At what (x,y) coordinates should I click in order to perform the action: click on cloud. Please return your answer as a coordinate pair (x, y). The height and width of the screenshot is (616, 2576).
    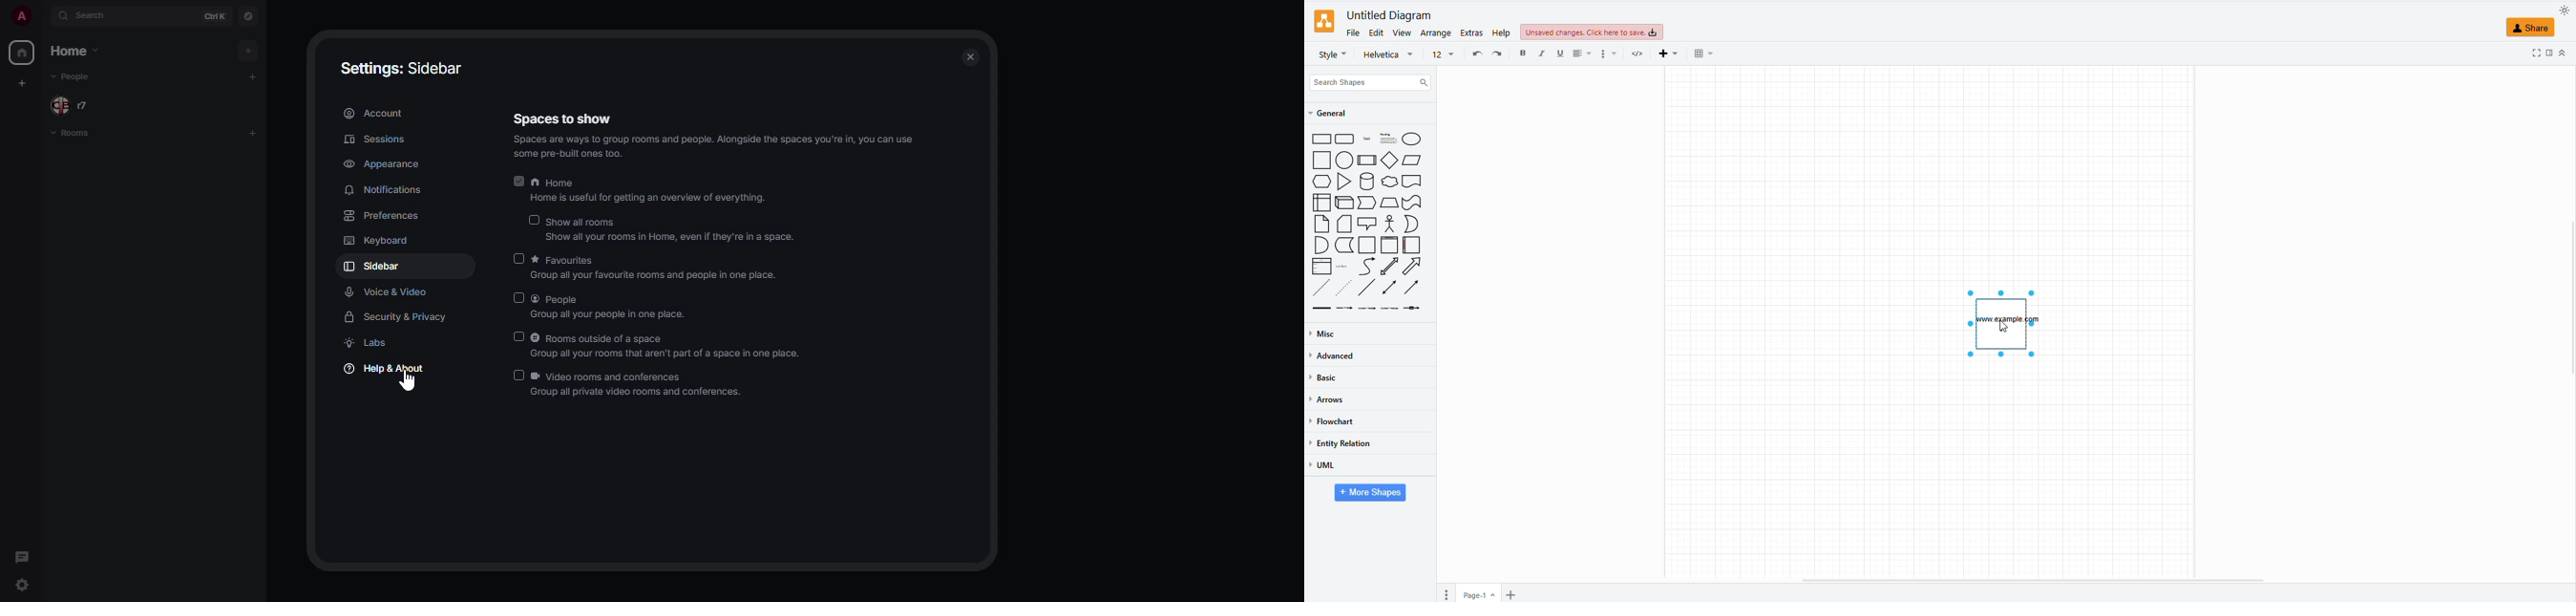
    Looking at the image, I should click on (1390, 182).